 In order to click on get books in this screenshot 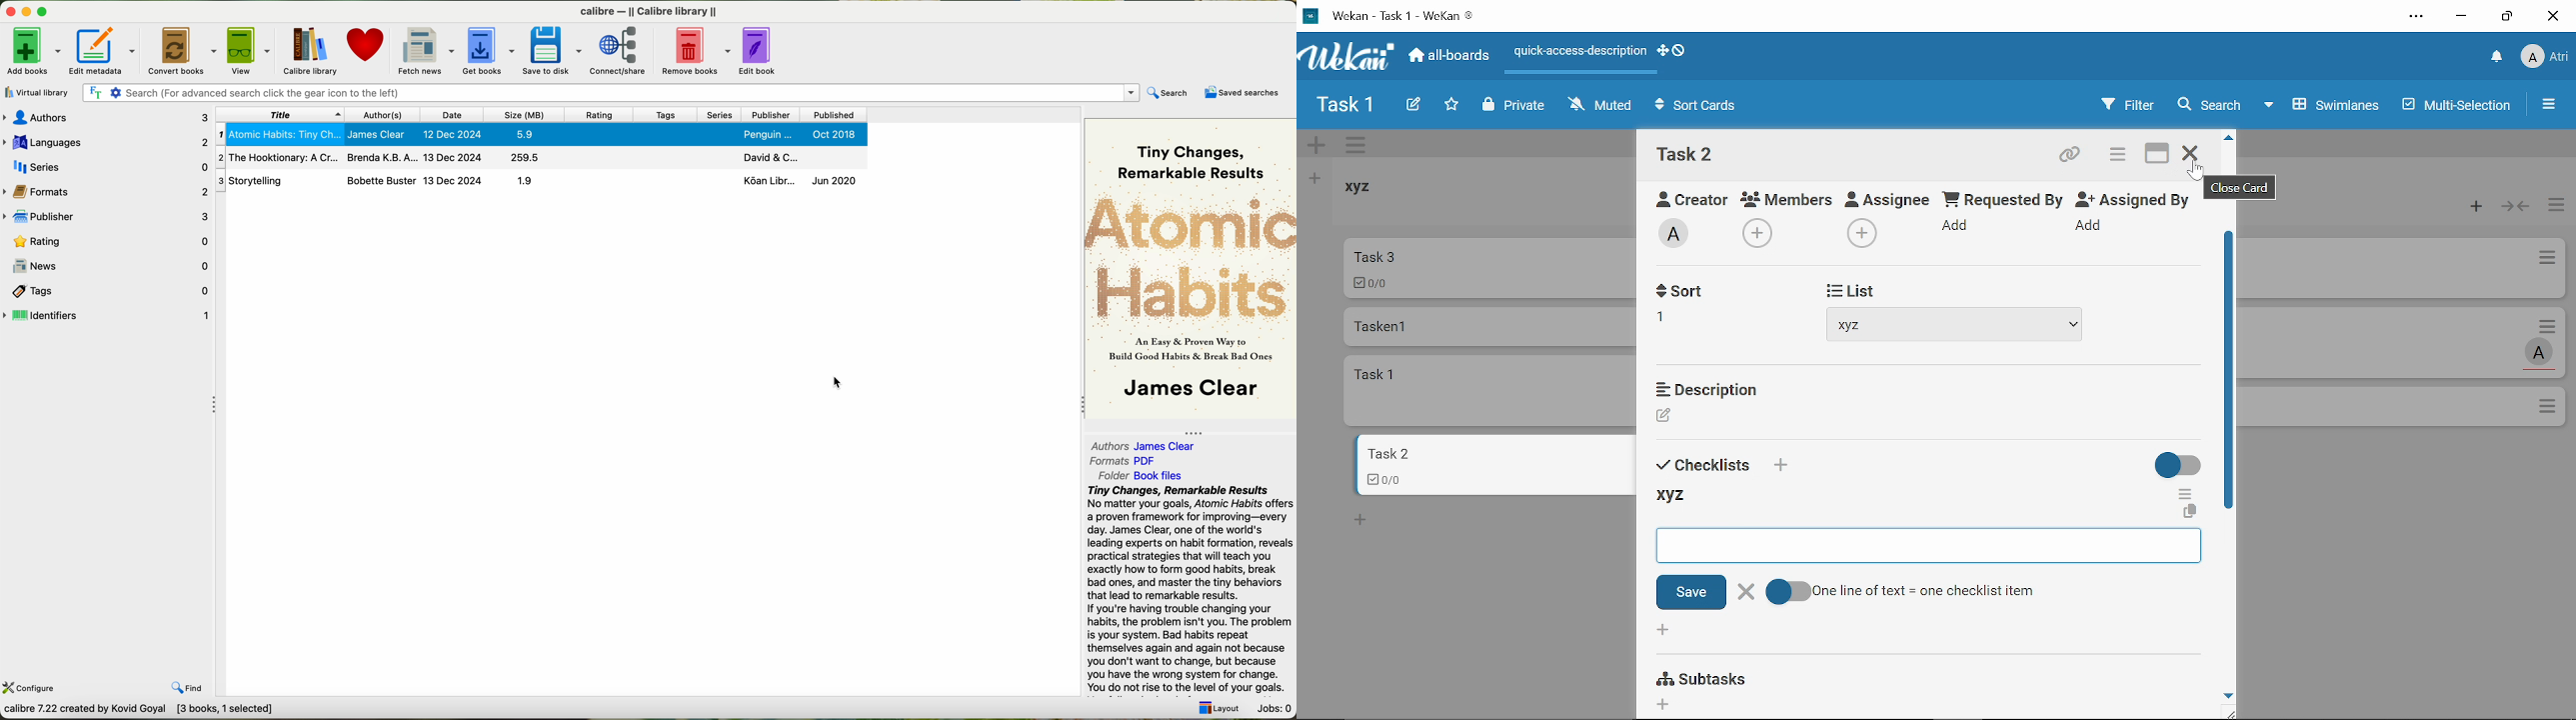, I will do `click(490, 49)`.